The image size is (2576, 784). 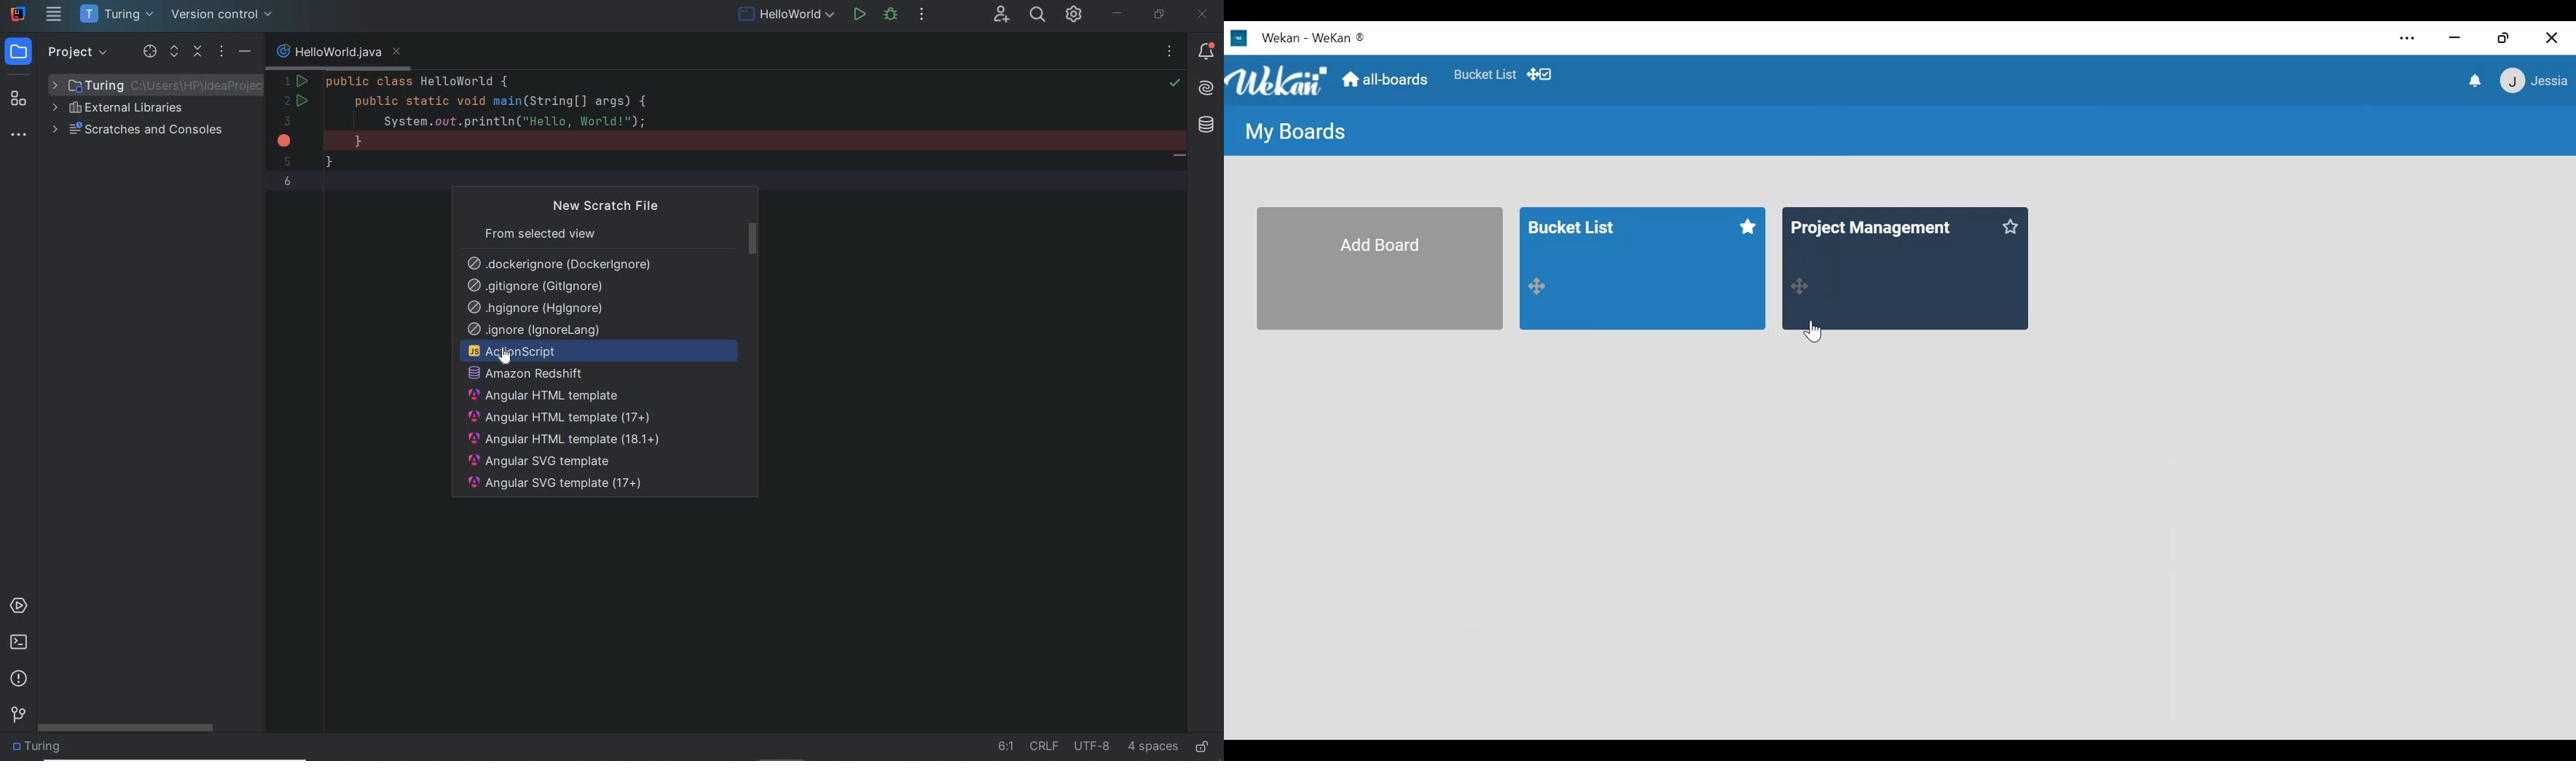 I want to click on 2, so click(x=290, y=102).